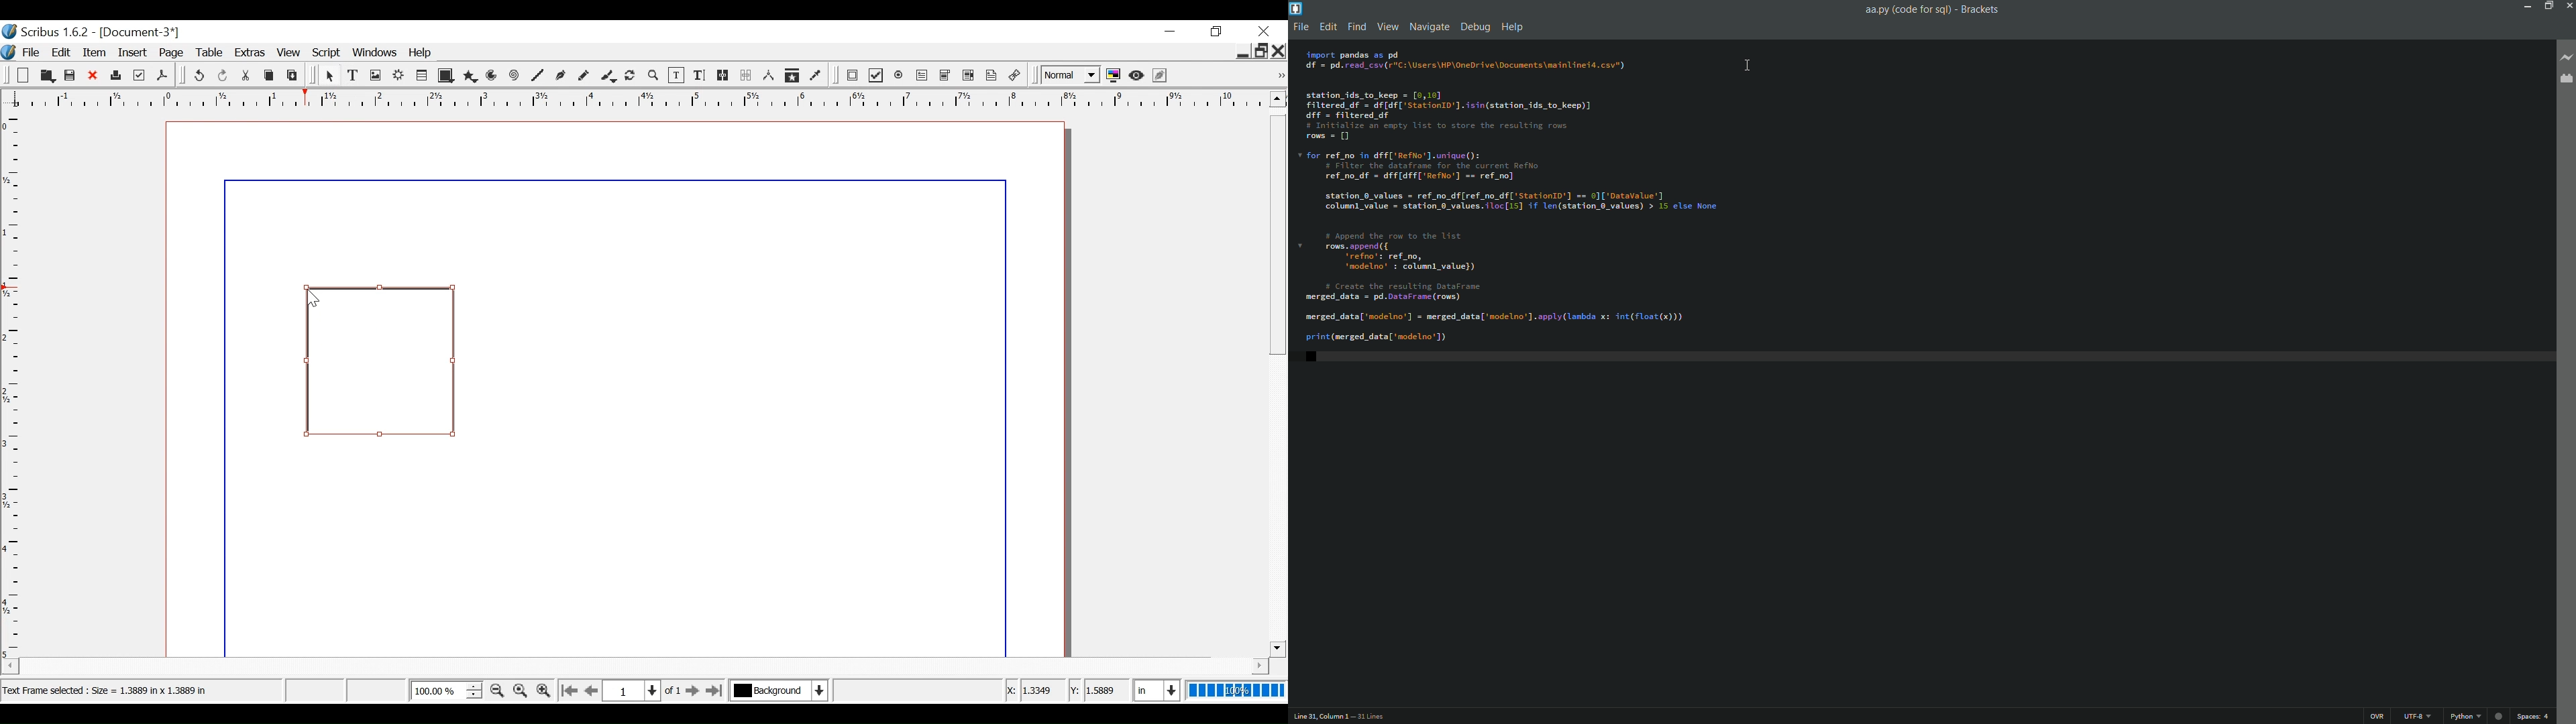 Image resolution: width=2576 pixels, height=728 pixels. Describe the element at coordinates (776, 690) in the screenshot. I see `Select the current layer` at that location.